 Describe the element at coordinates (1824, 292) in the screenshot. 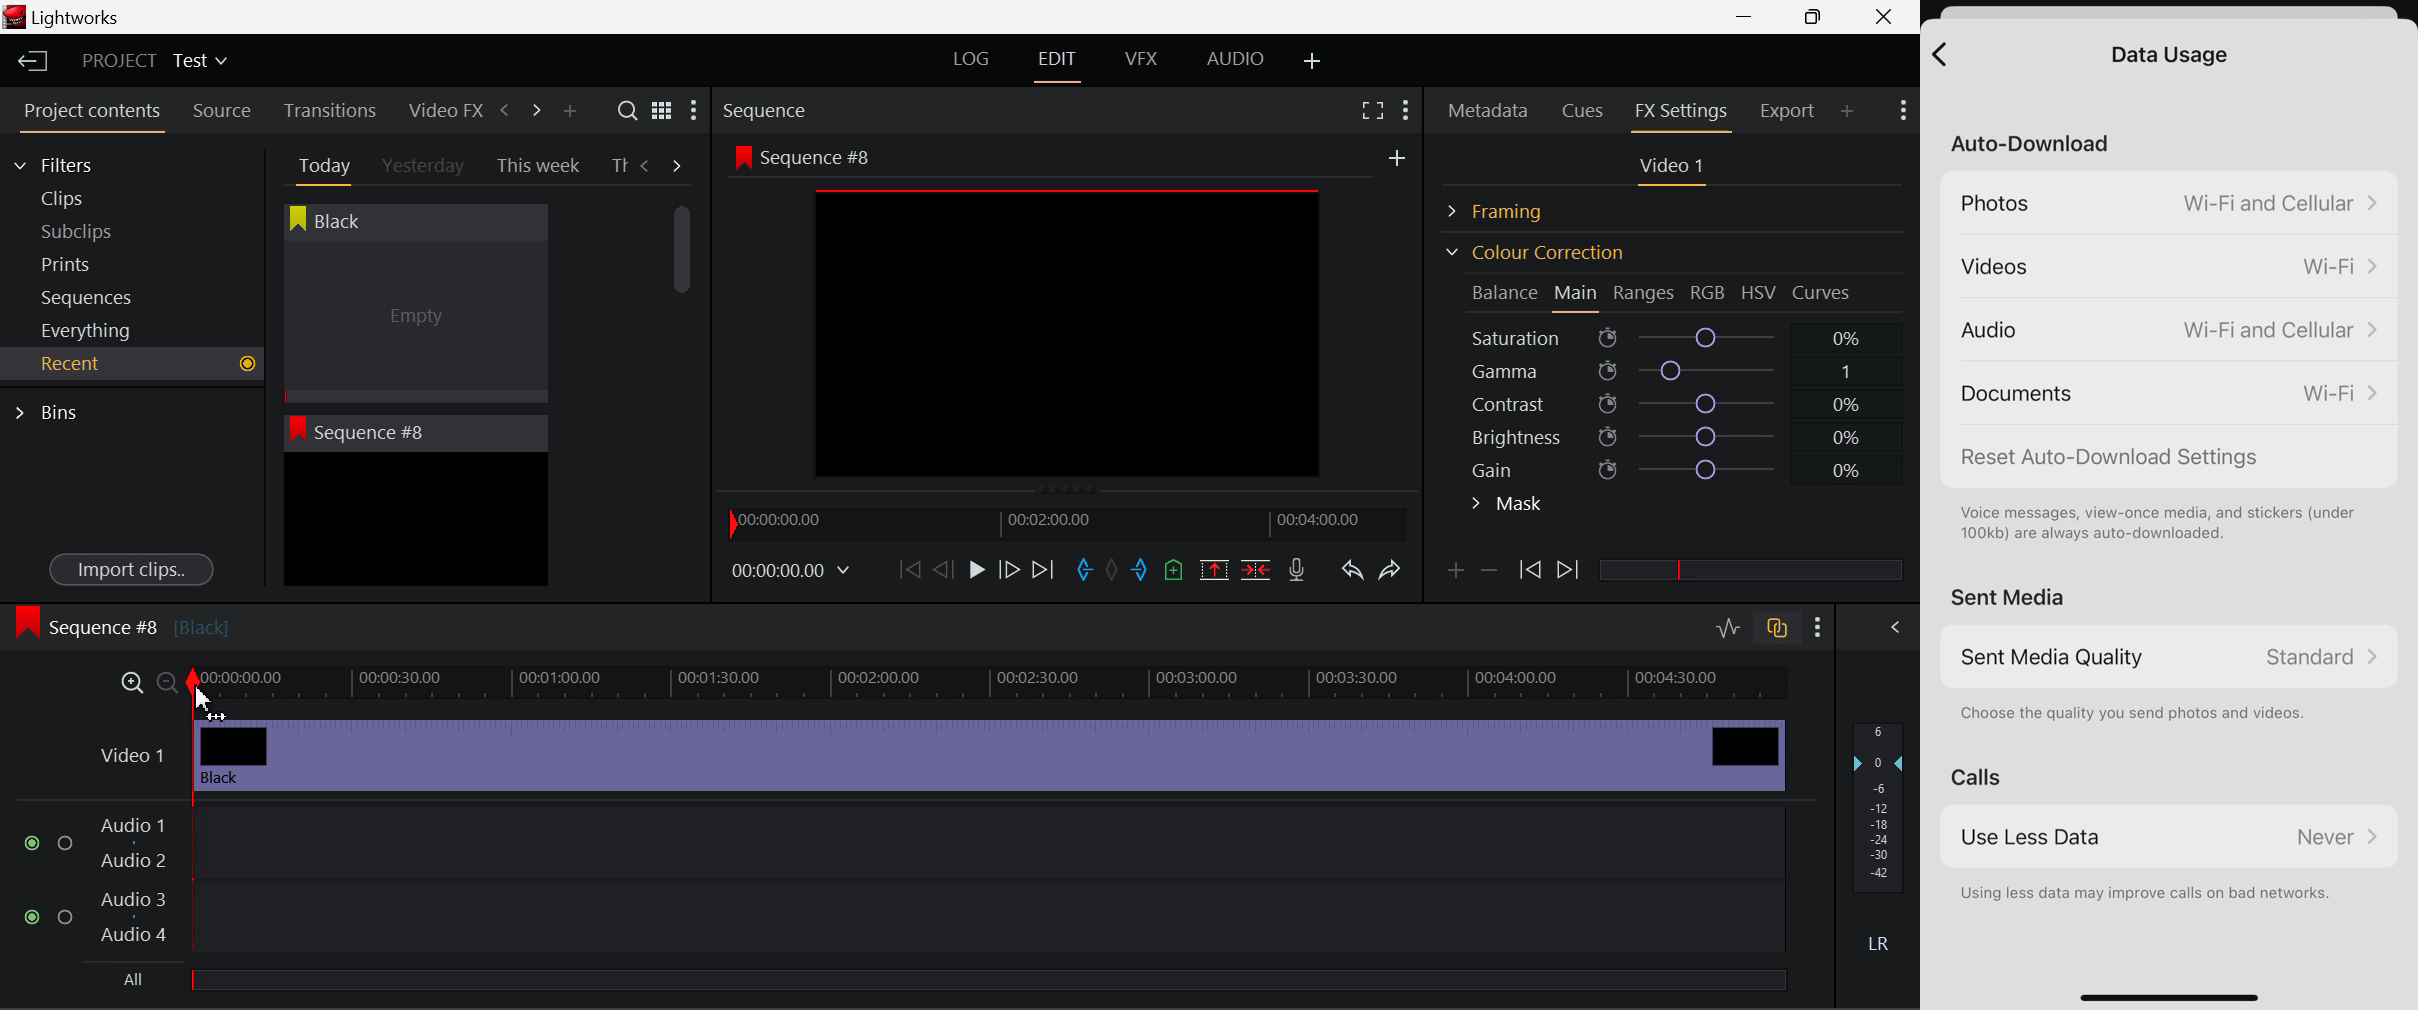

I see `Curves` at that location.